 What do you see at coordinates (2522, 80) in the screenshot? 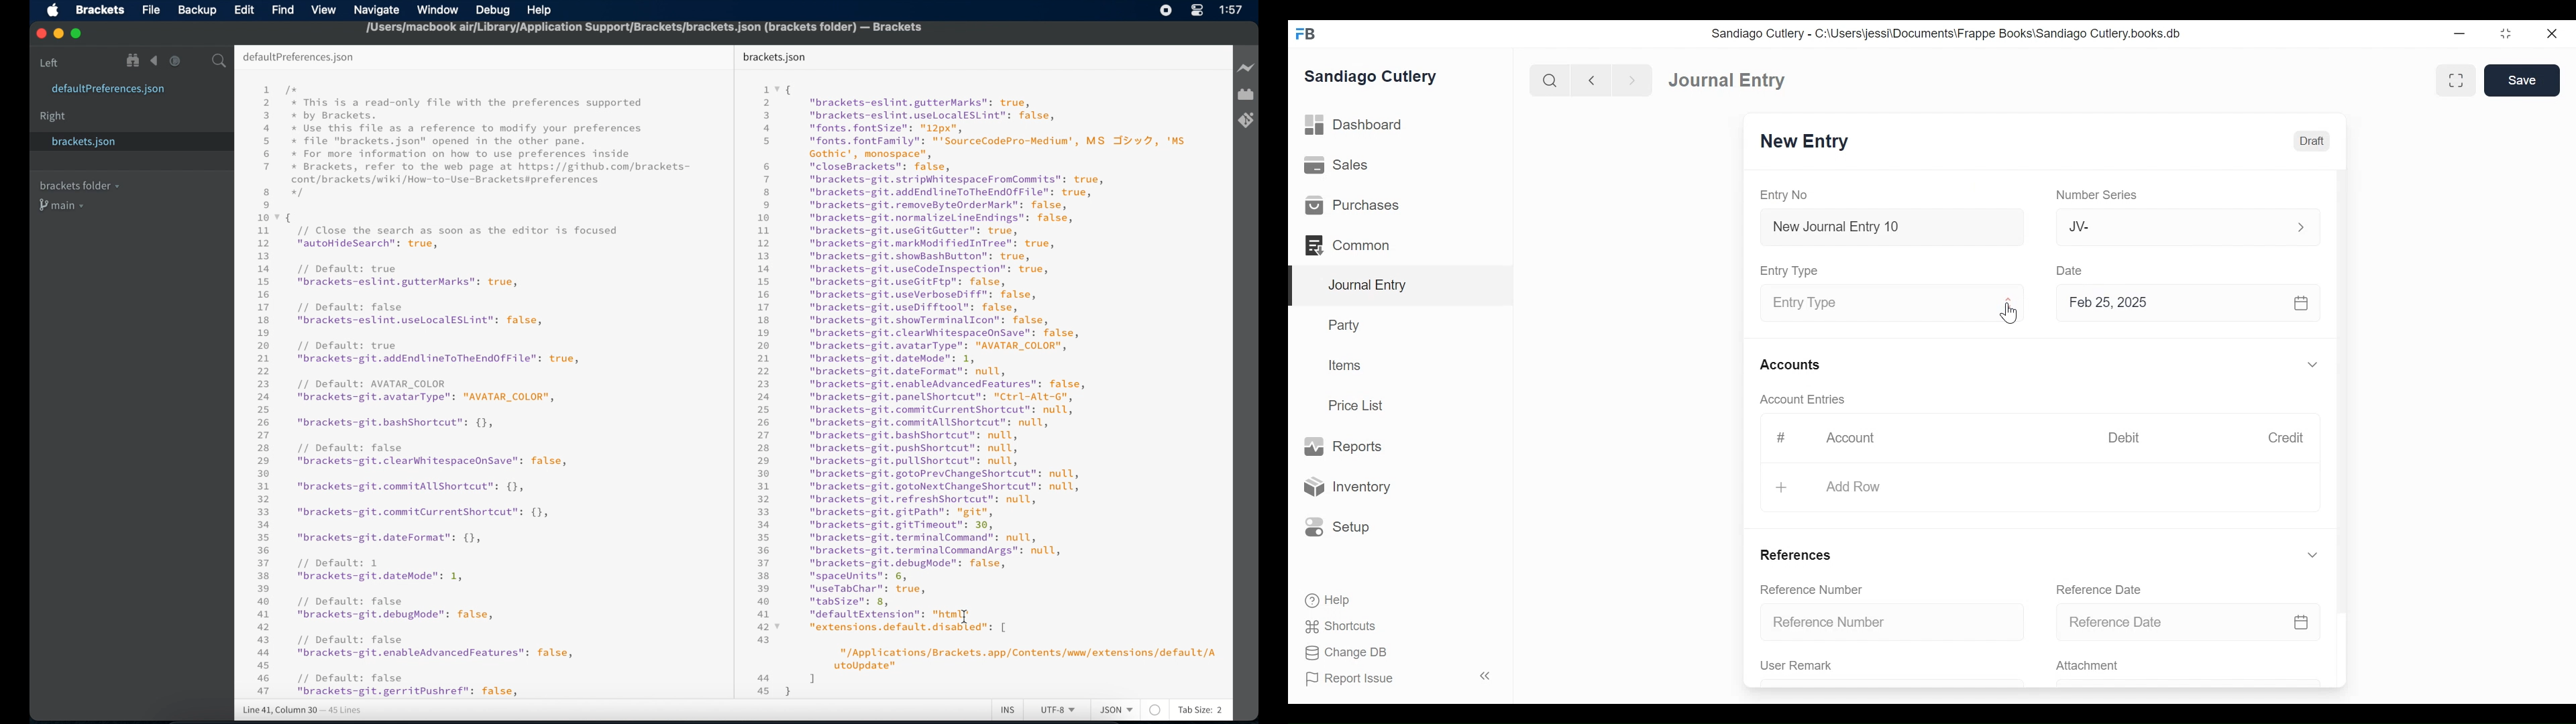
I see `Save` at bounding box center [2522, 80].